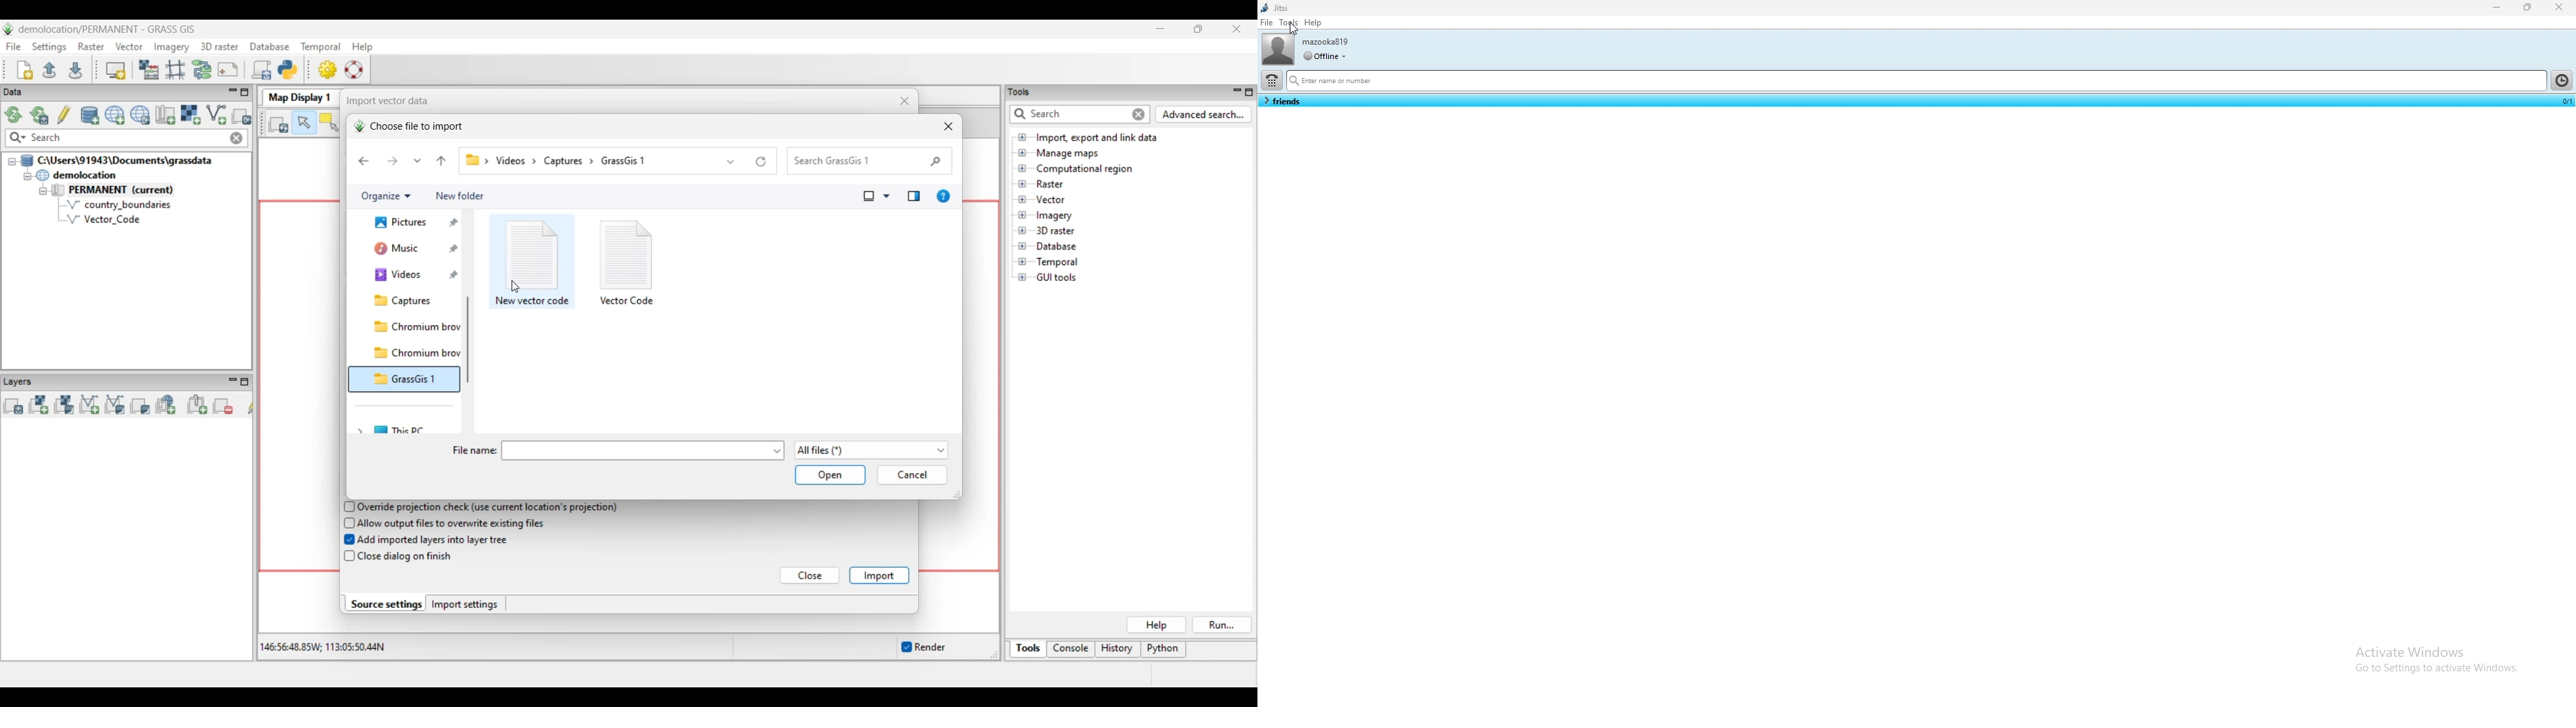 The image size is (2576, 728). Describe the element at coordinates (1277, 49) in the screenshot. I see `user photo` at that location.